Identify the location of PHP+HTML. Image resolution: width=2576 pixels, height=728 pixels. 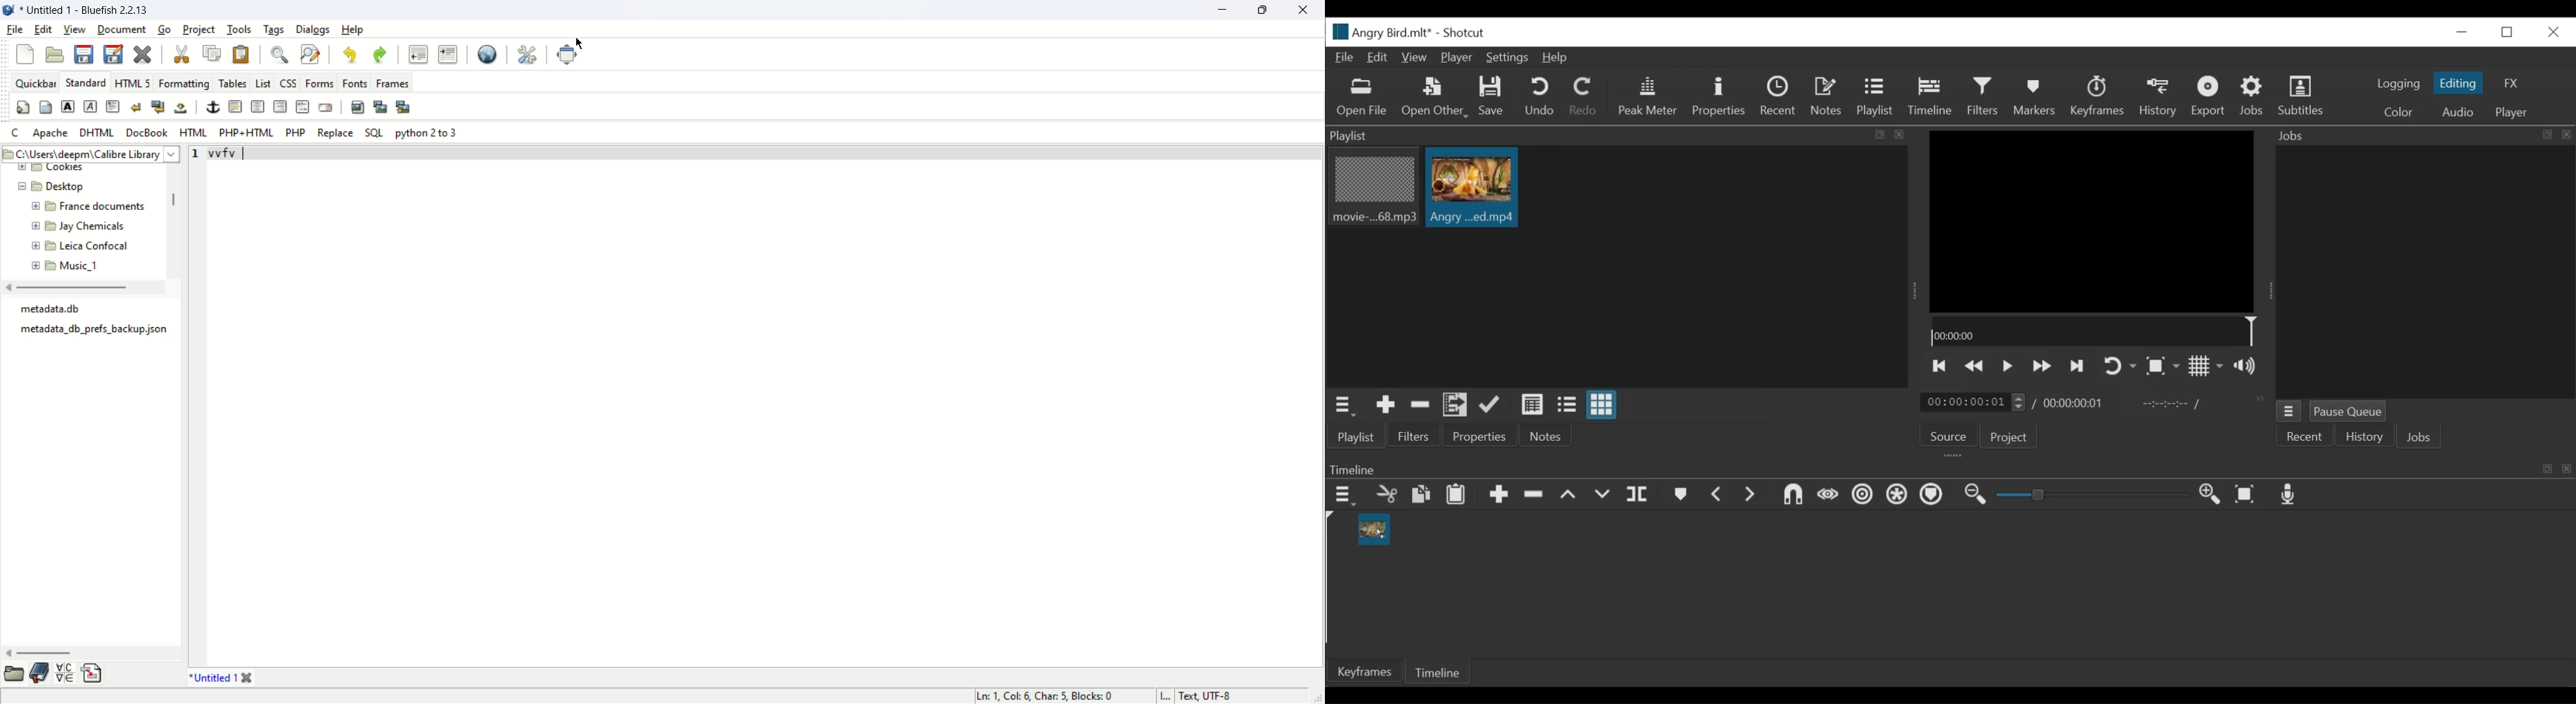
(247, 133).